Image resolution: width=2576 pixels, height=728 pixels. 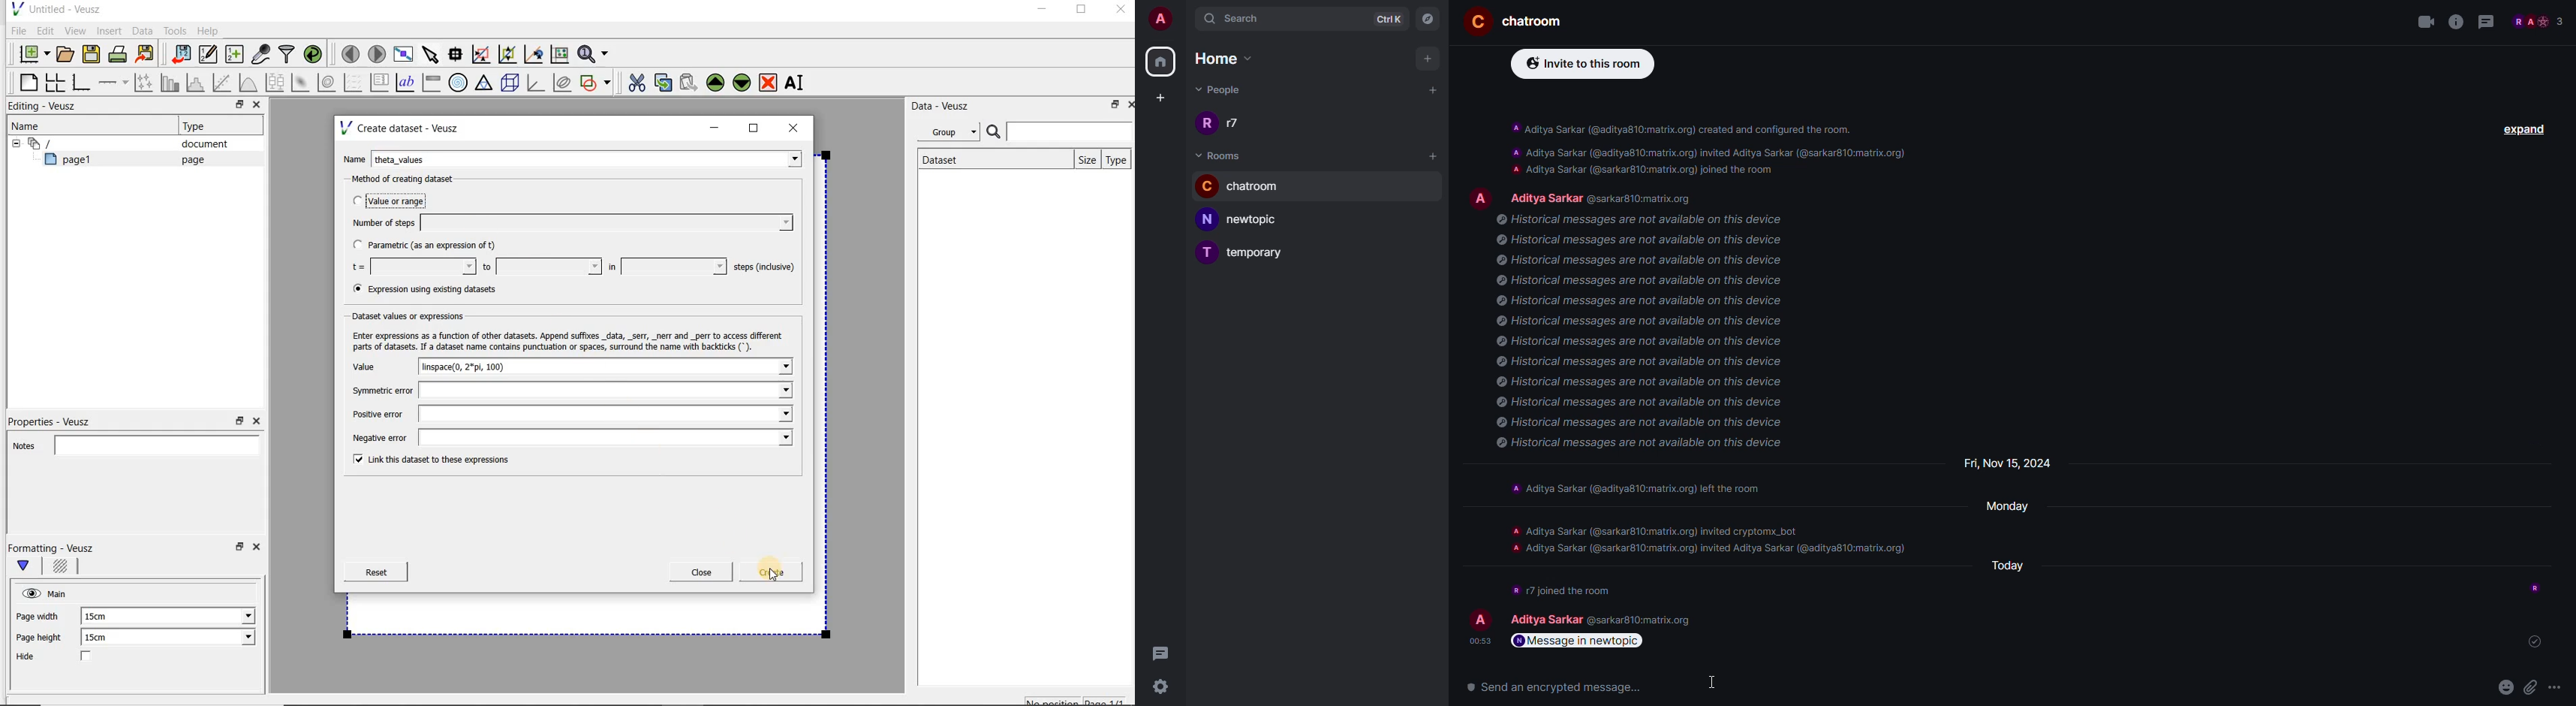 I want to click on plot a 2d dataset as contours, so click(x=328, y=83).